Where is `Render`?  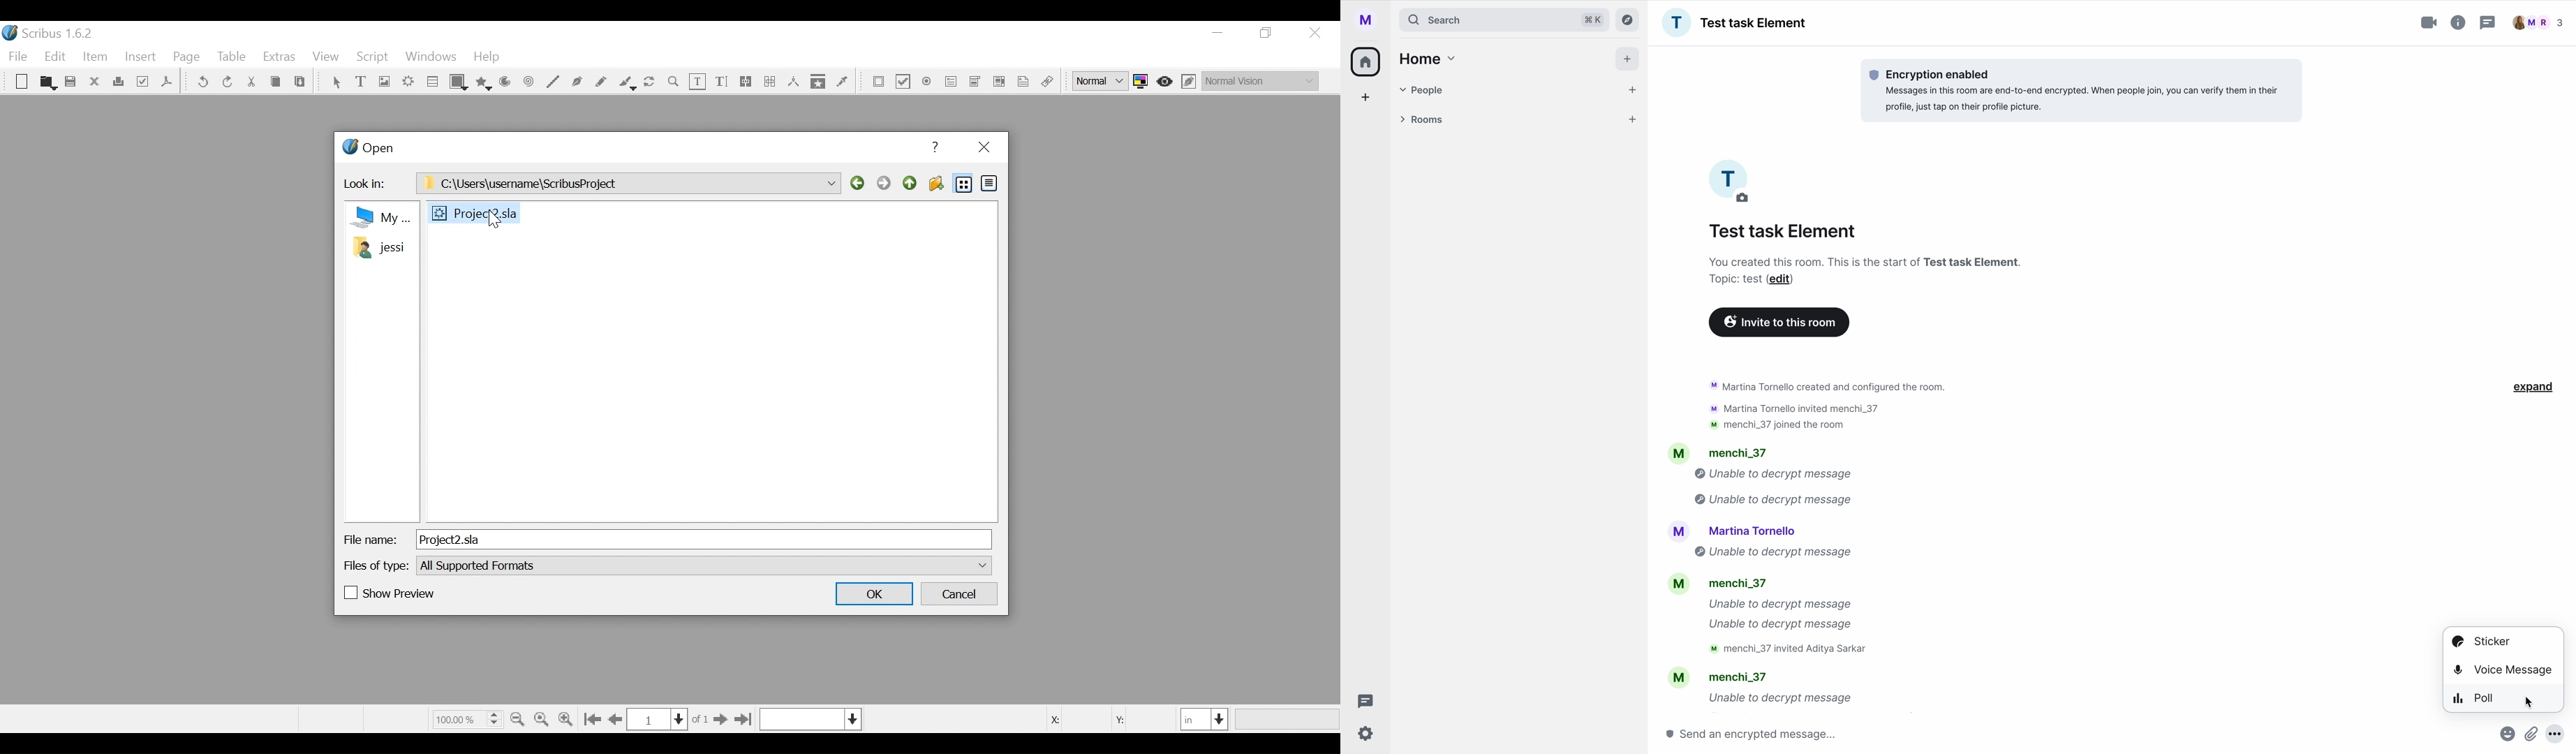
Render is located at coordinates (408, 83).